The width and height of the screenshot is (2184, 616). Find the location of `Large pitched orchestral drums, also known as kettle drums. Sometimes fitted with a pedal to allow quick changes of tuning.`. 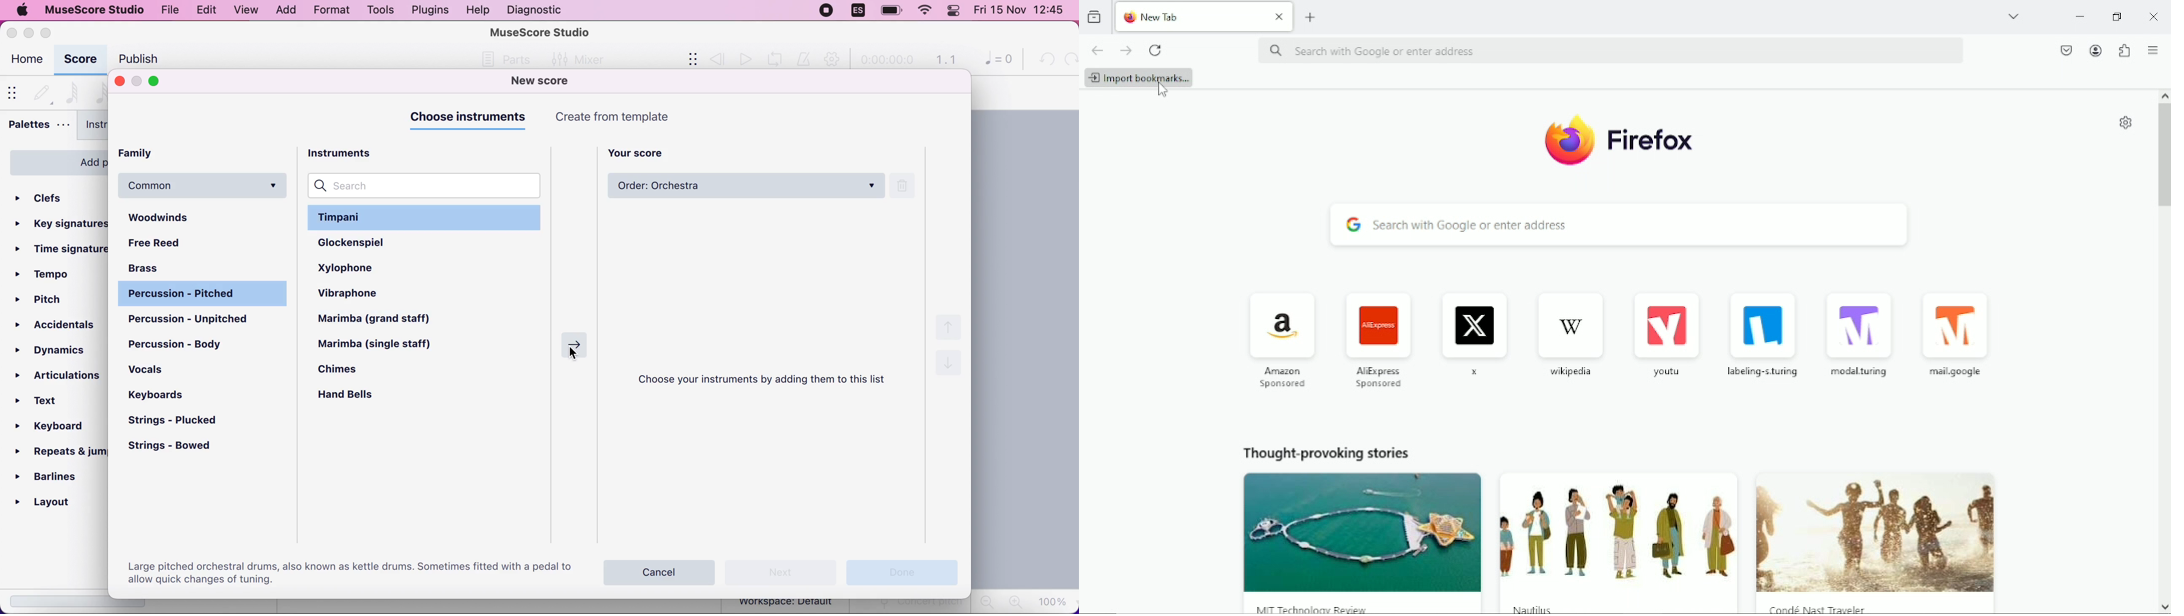

Large pitched orchestral drums, also known as kettle drums. Sometimes fitted with a pedal to allow quick changes of tuning. is located at coordinates (348, 572).